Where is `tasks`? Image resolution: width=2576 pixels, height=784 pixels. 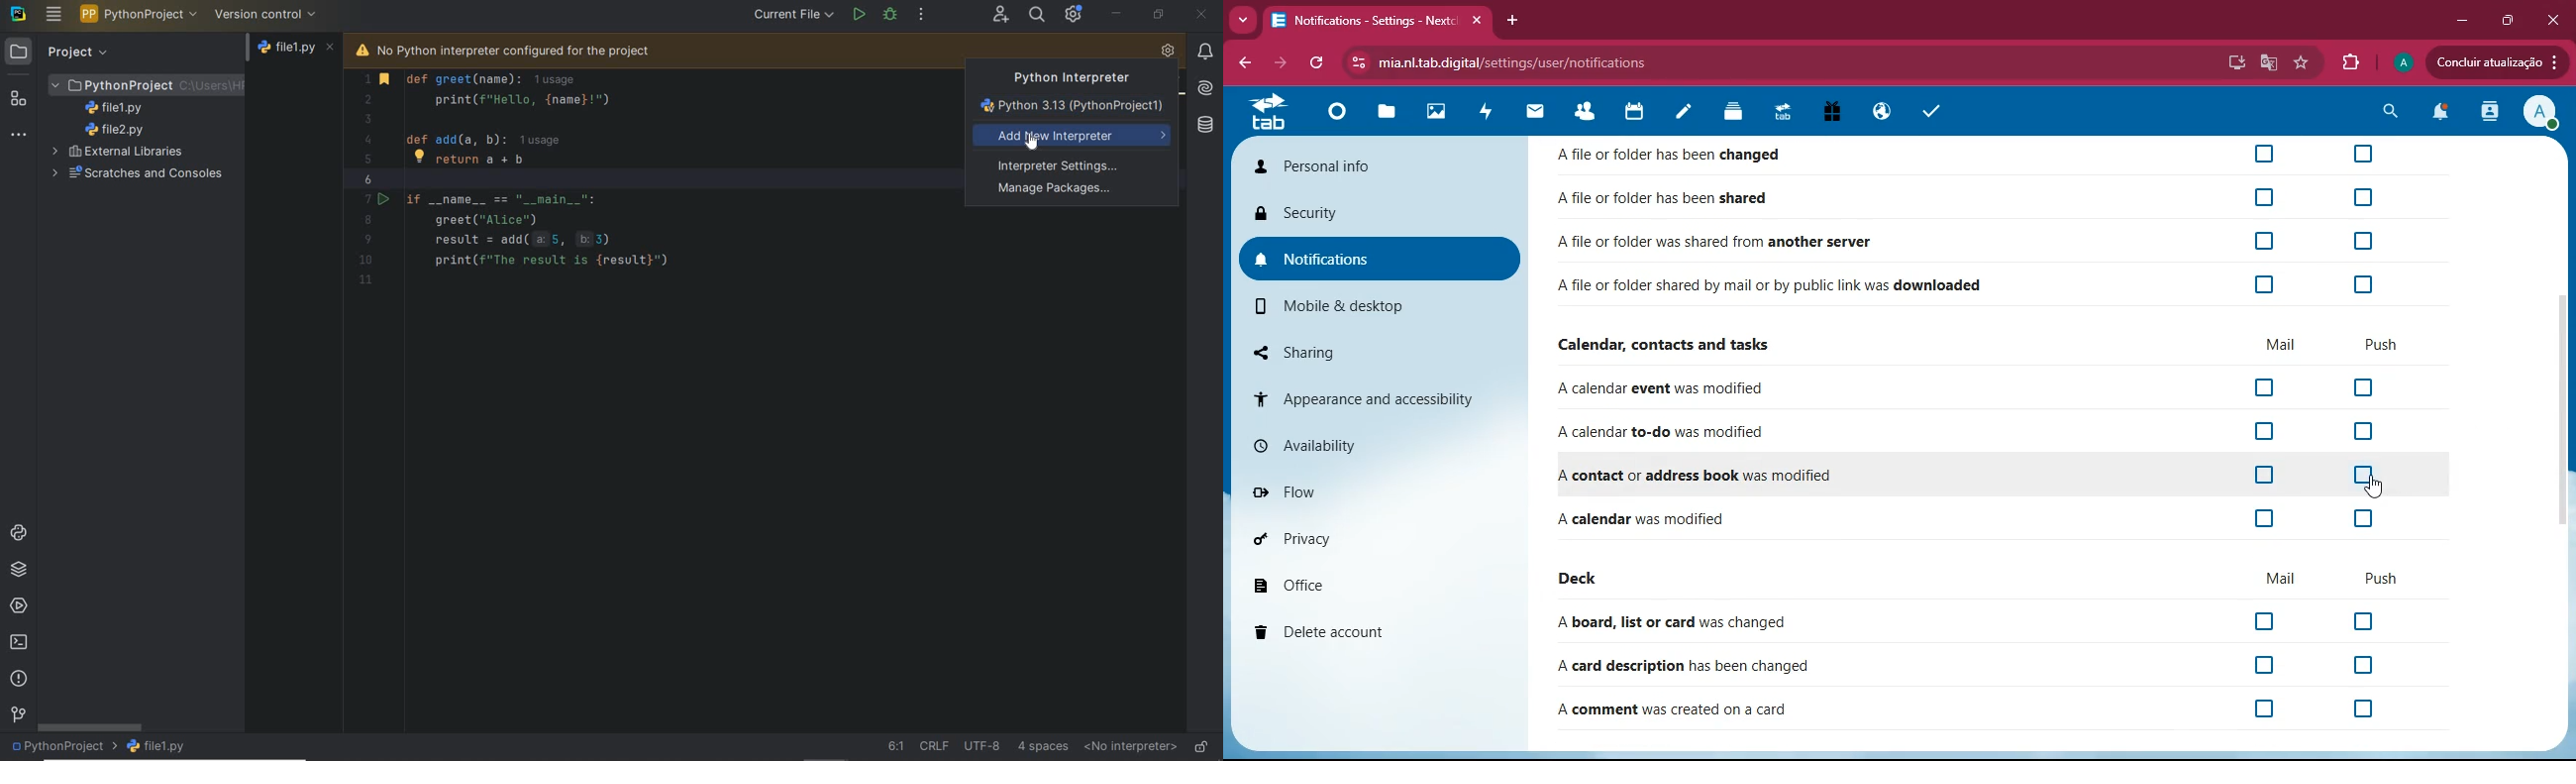
tasks is located at coordinates (1934, 113).